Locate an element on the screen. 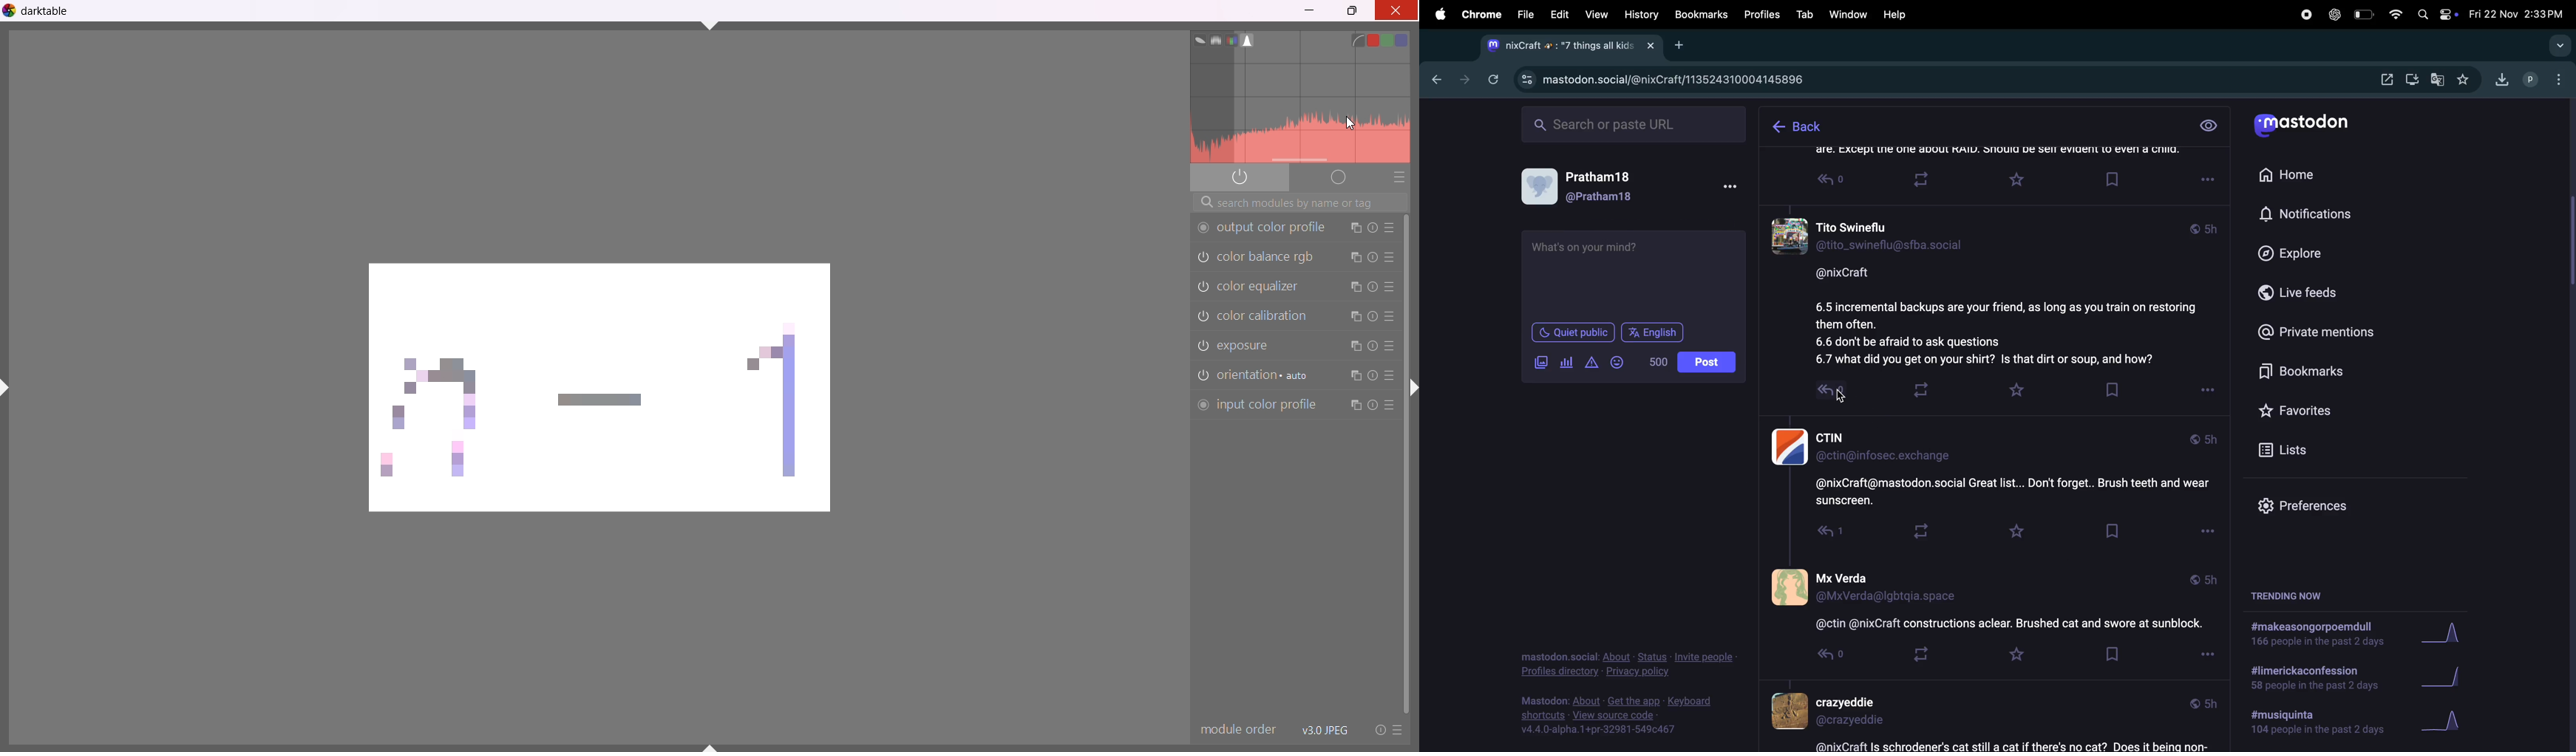  instance is located at coordinates (1354, 259).